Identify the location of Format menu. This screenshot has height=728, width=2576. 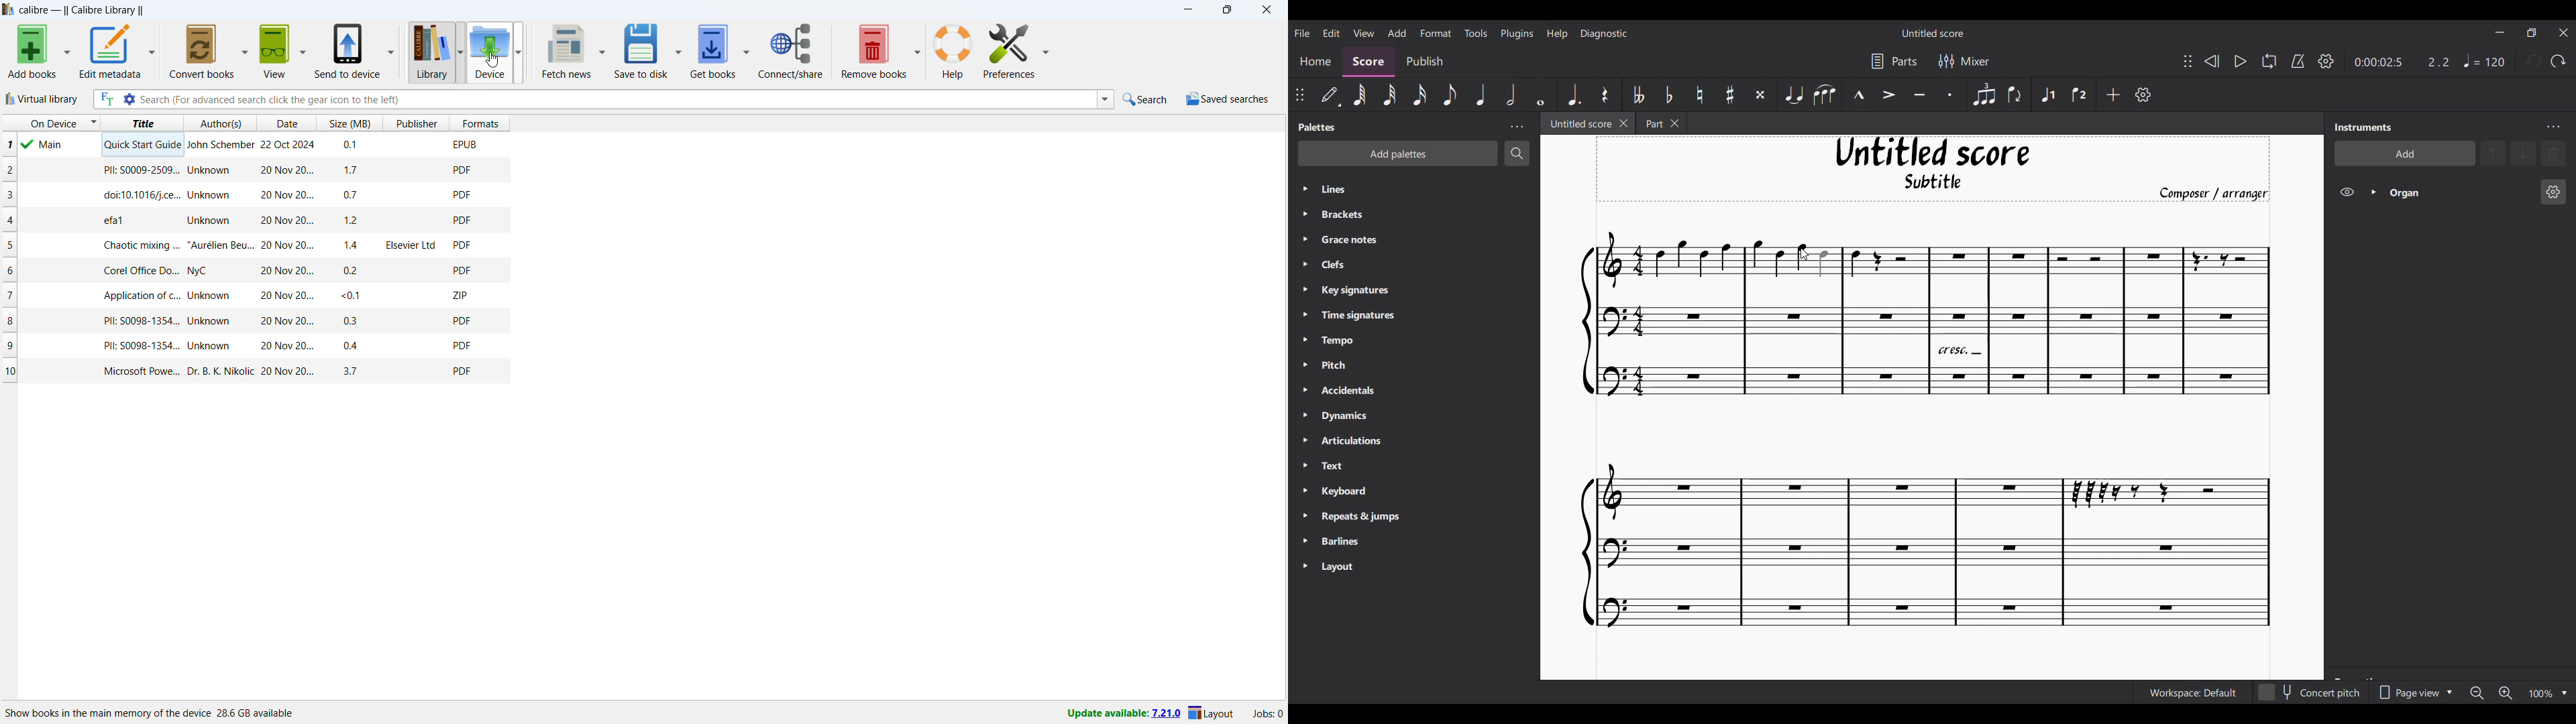
(1436, 32).